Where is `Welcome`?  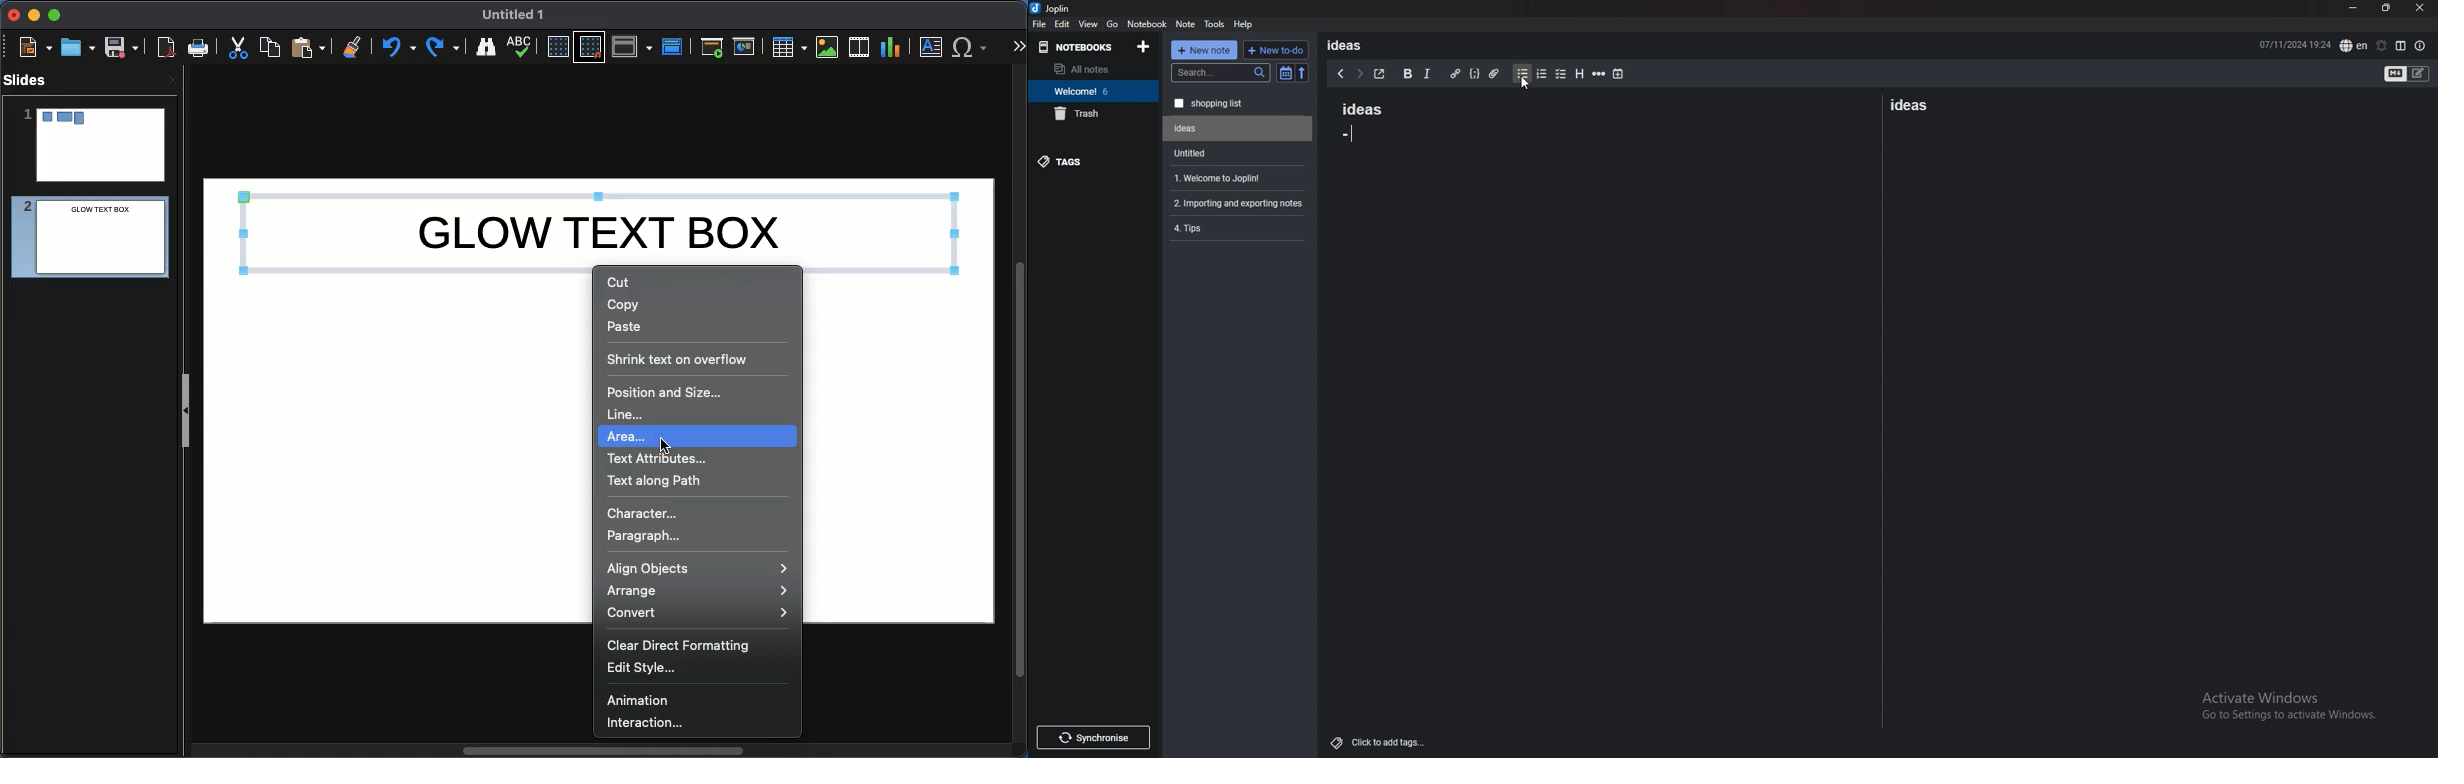
Welcome is located at coordinates (1093, 90).